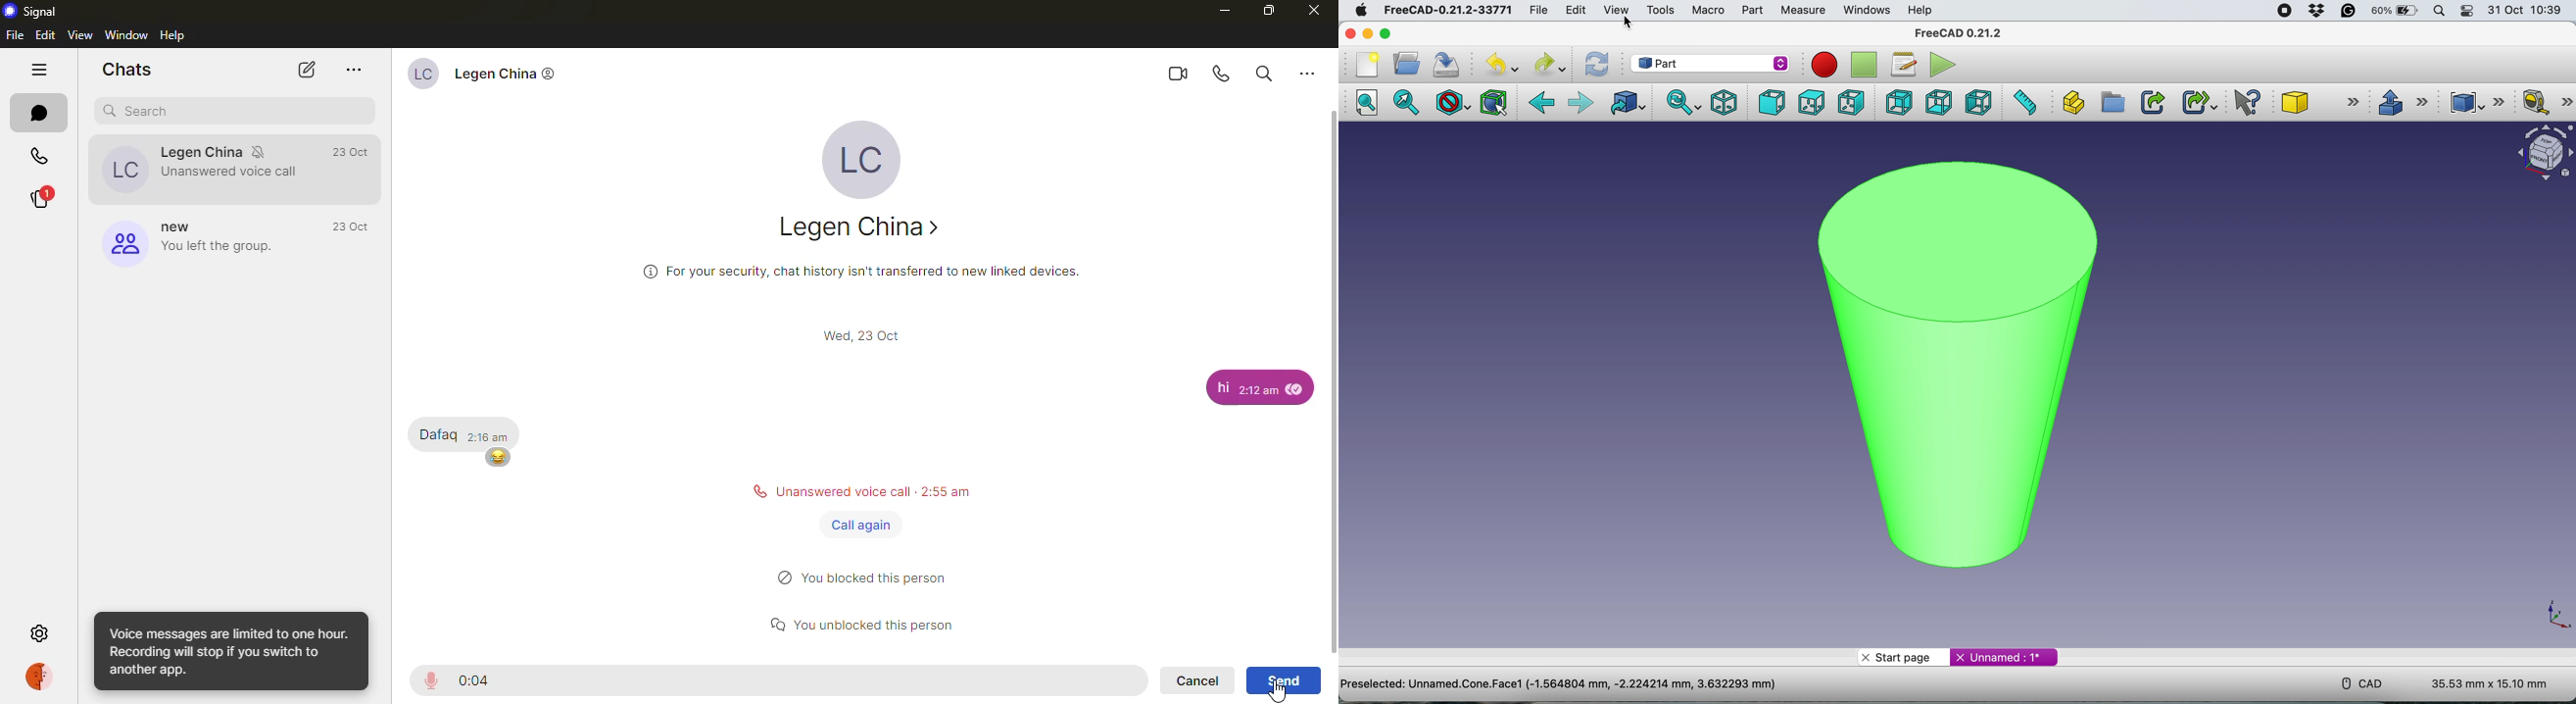 Image resolution: width=2576 pixels, height=728 pixels. What do you see at coordinates (2004, 655) in the screenshot?
I see `unnamed : 1*` at bounding box center [2004, 655].